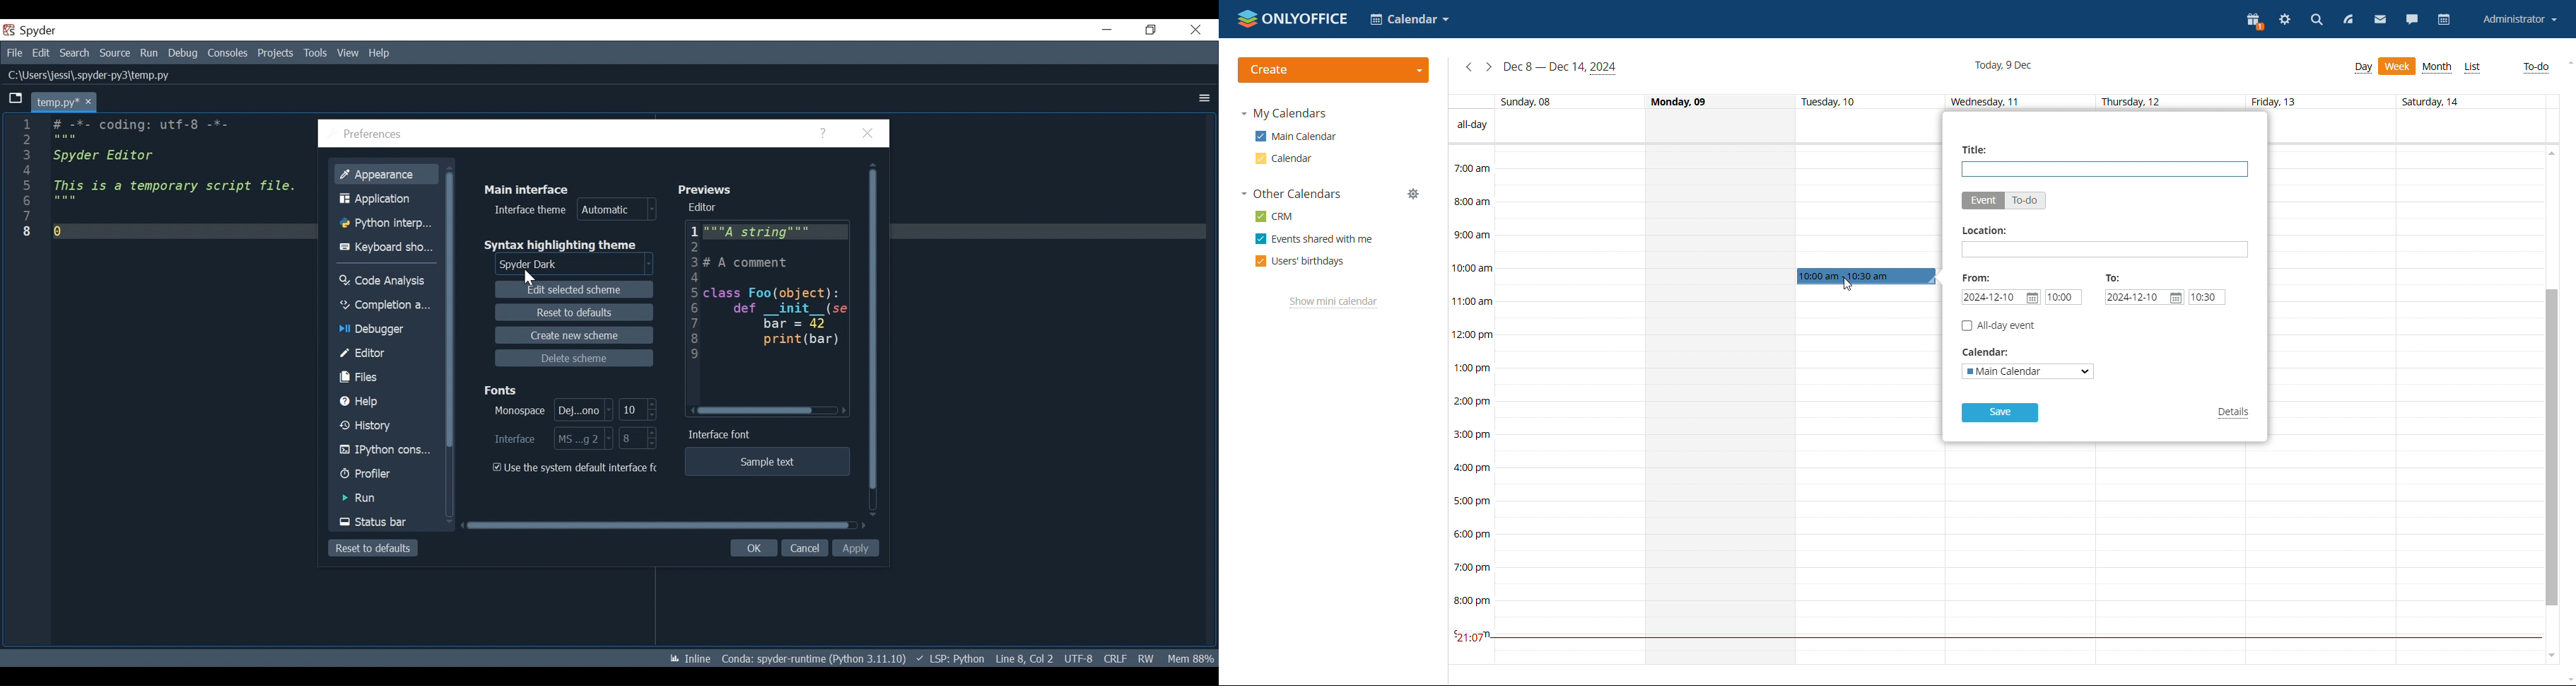 The height and width of the screenshot is (700, 2576). What do you see at coordinates (1117, 658) in the screenshot?
I see `File EQL Status` at bounding box center [1117, 658].